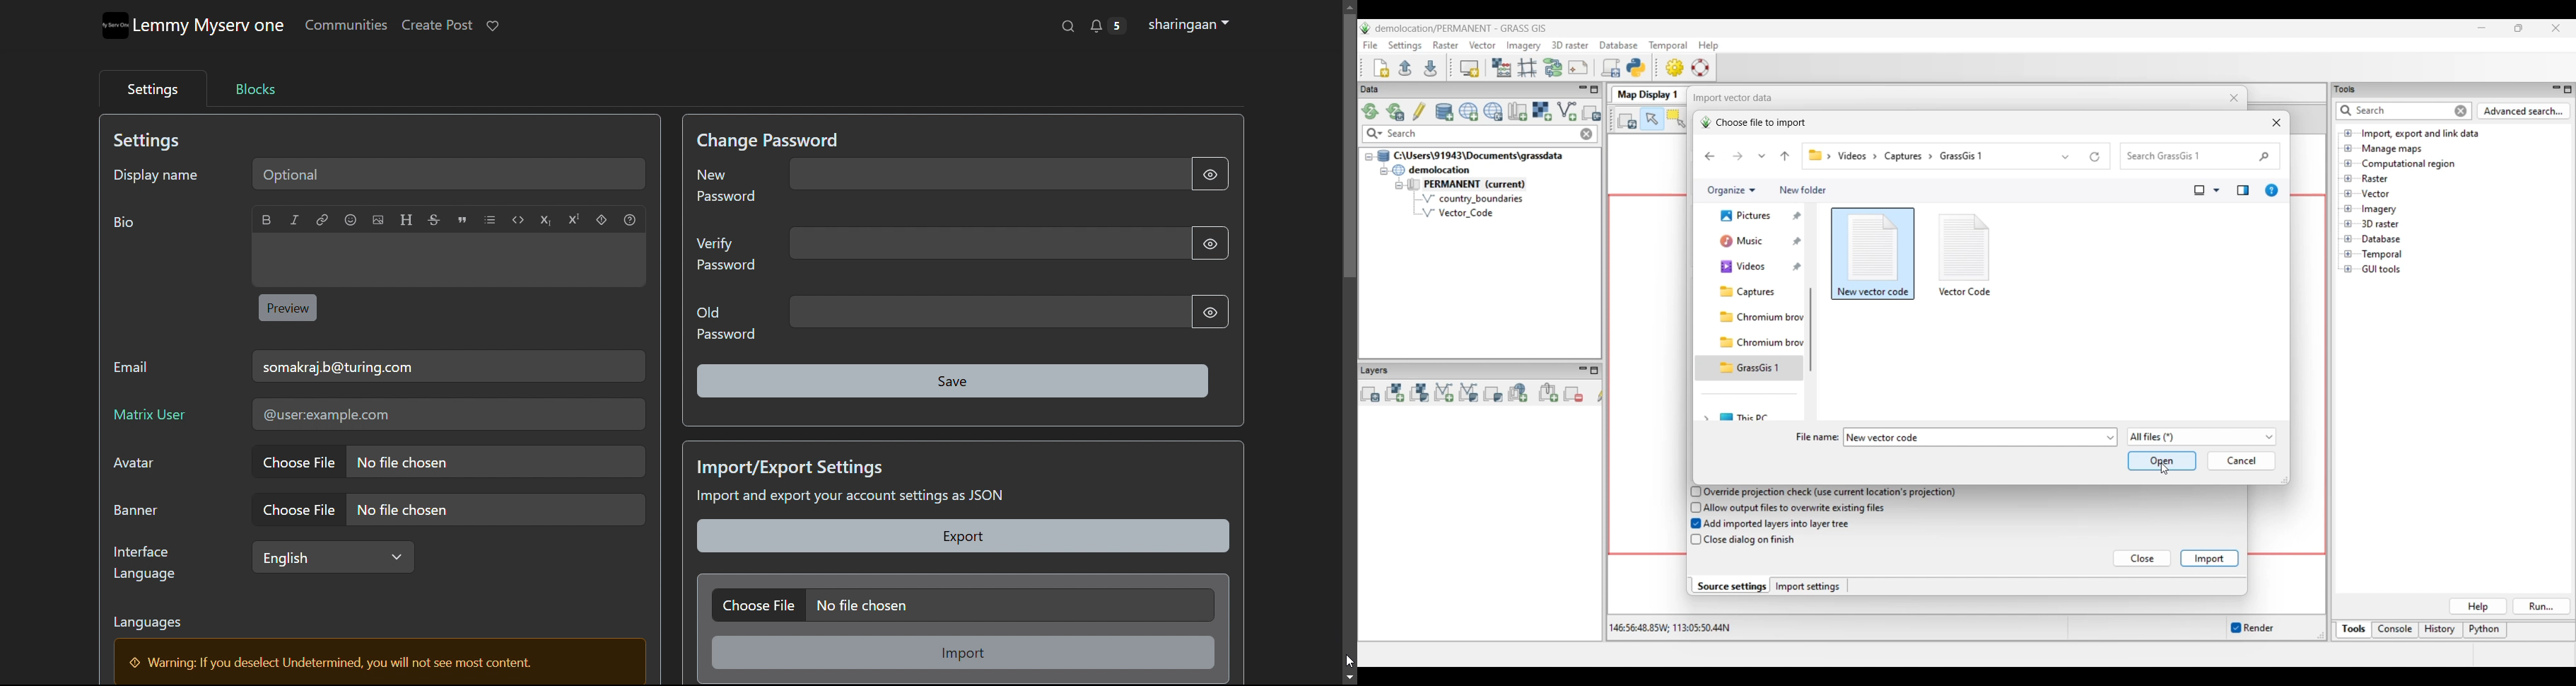  What do you see at coordinates (1211, 312) in the screenshot?
I see `toggle visibility` at bounding box center [1211, 312].